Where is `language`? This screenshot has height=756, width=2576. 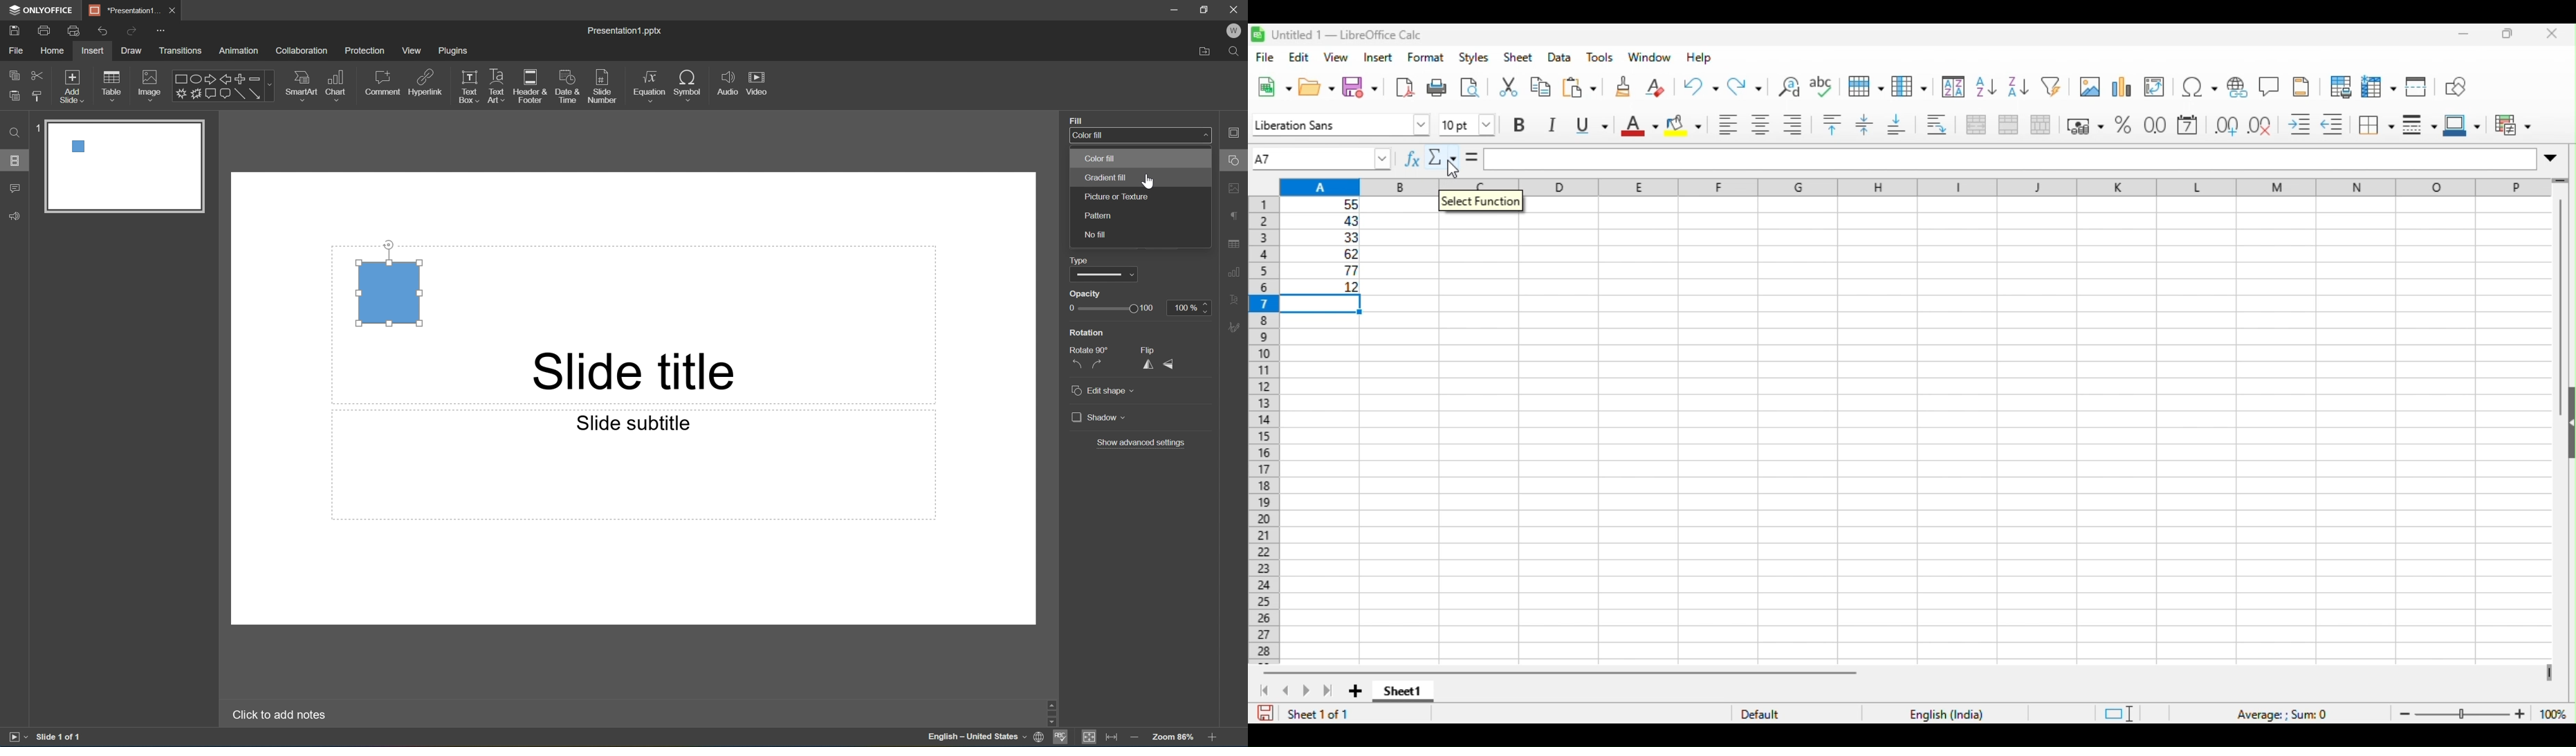
language is located at coordinates (1944, 713).